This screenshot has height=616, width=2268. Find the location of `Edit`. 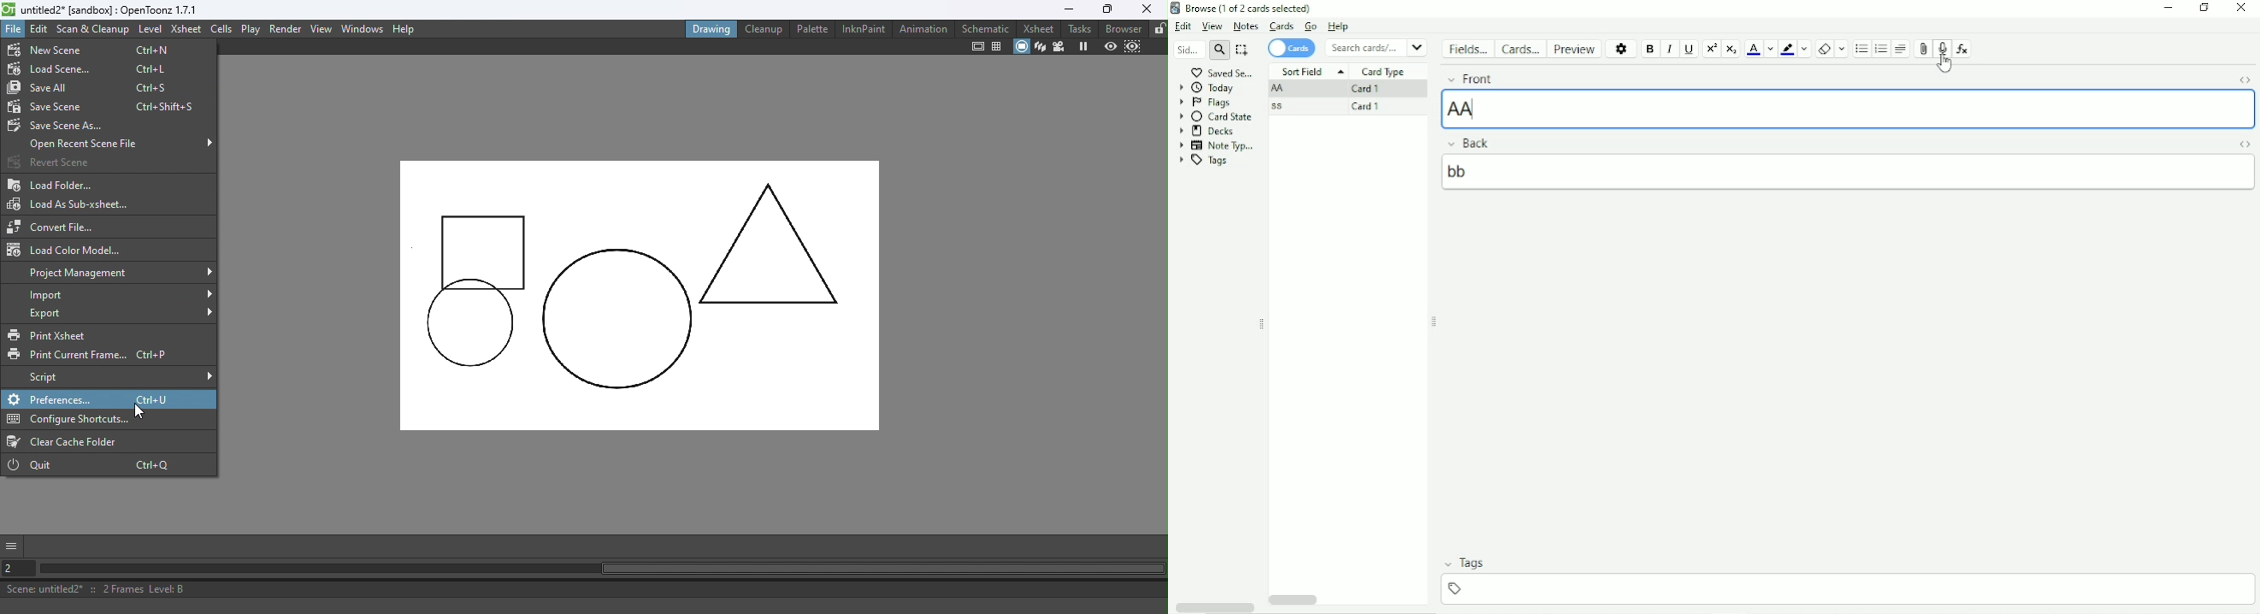

Edit is located at coordinates (1183, 27).